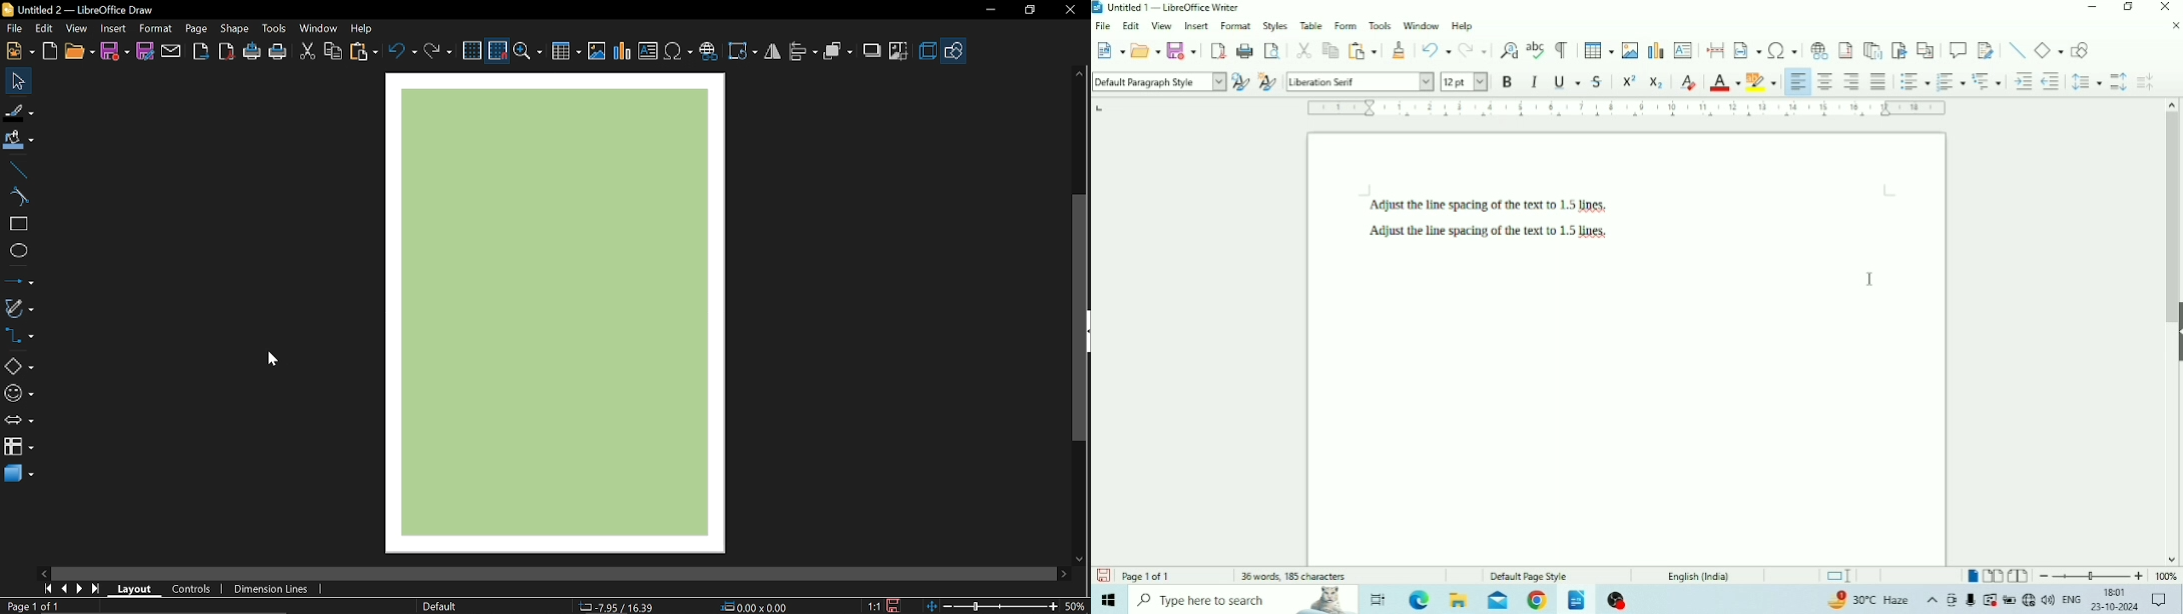  Describe the element at coordinates (1950, 80) in the screenshot. I see `Toggle Ordered List` at that location.